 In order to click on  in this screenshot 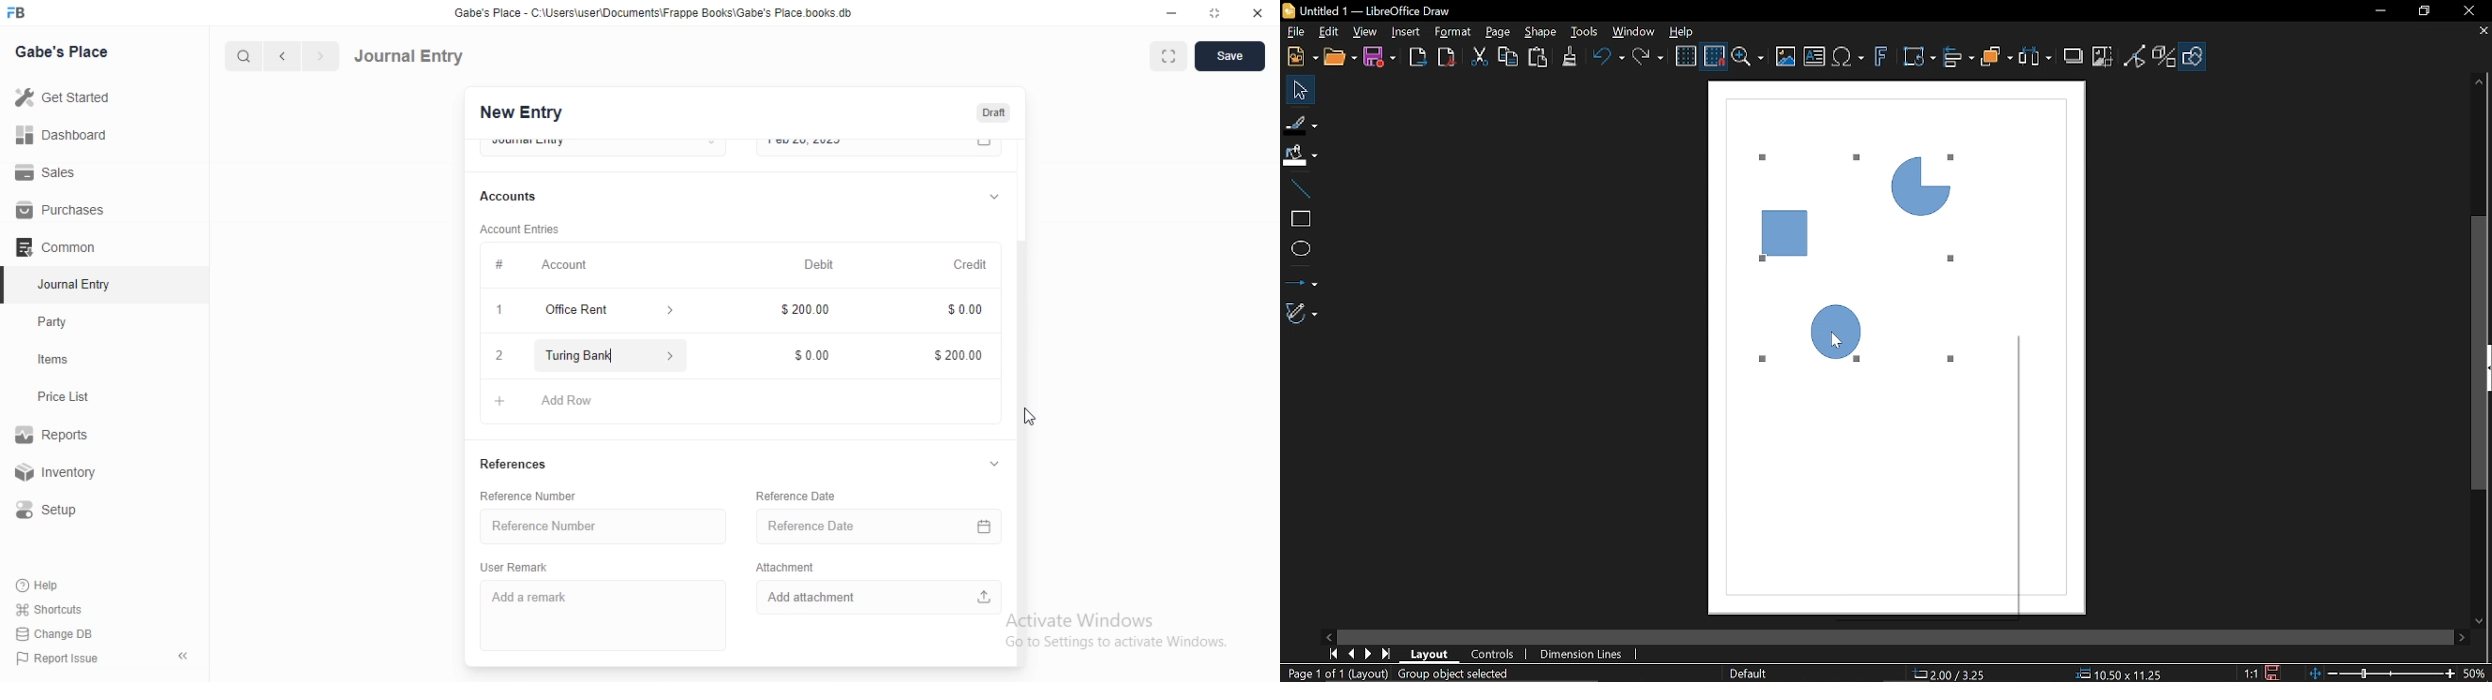, I will do `click(959, 309)`.